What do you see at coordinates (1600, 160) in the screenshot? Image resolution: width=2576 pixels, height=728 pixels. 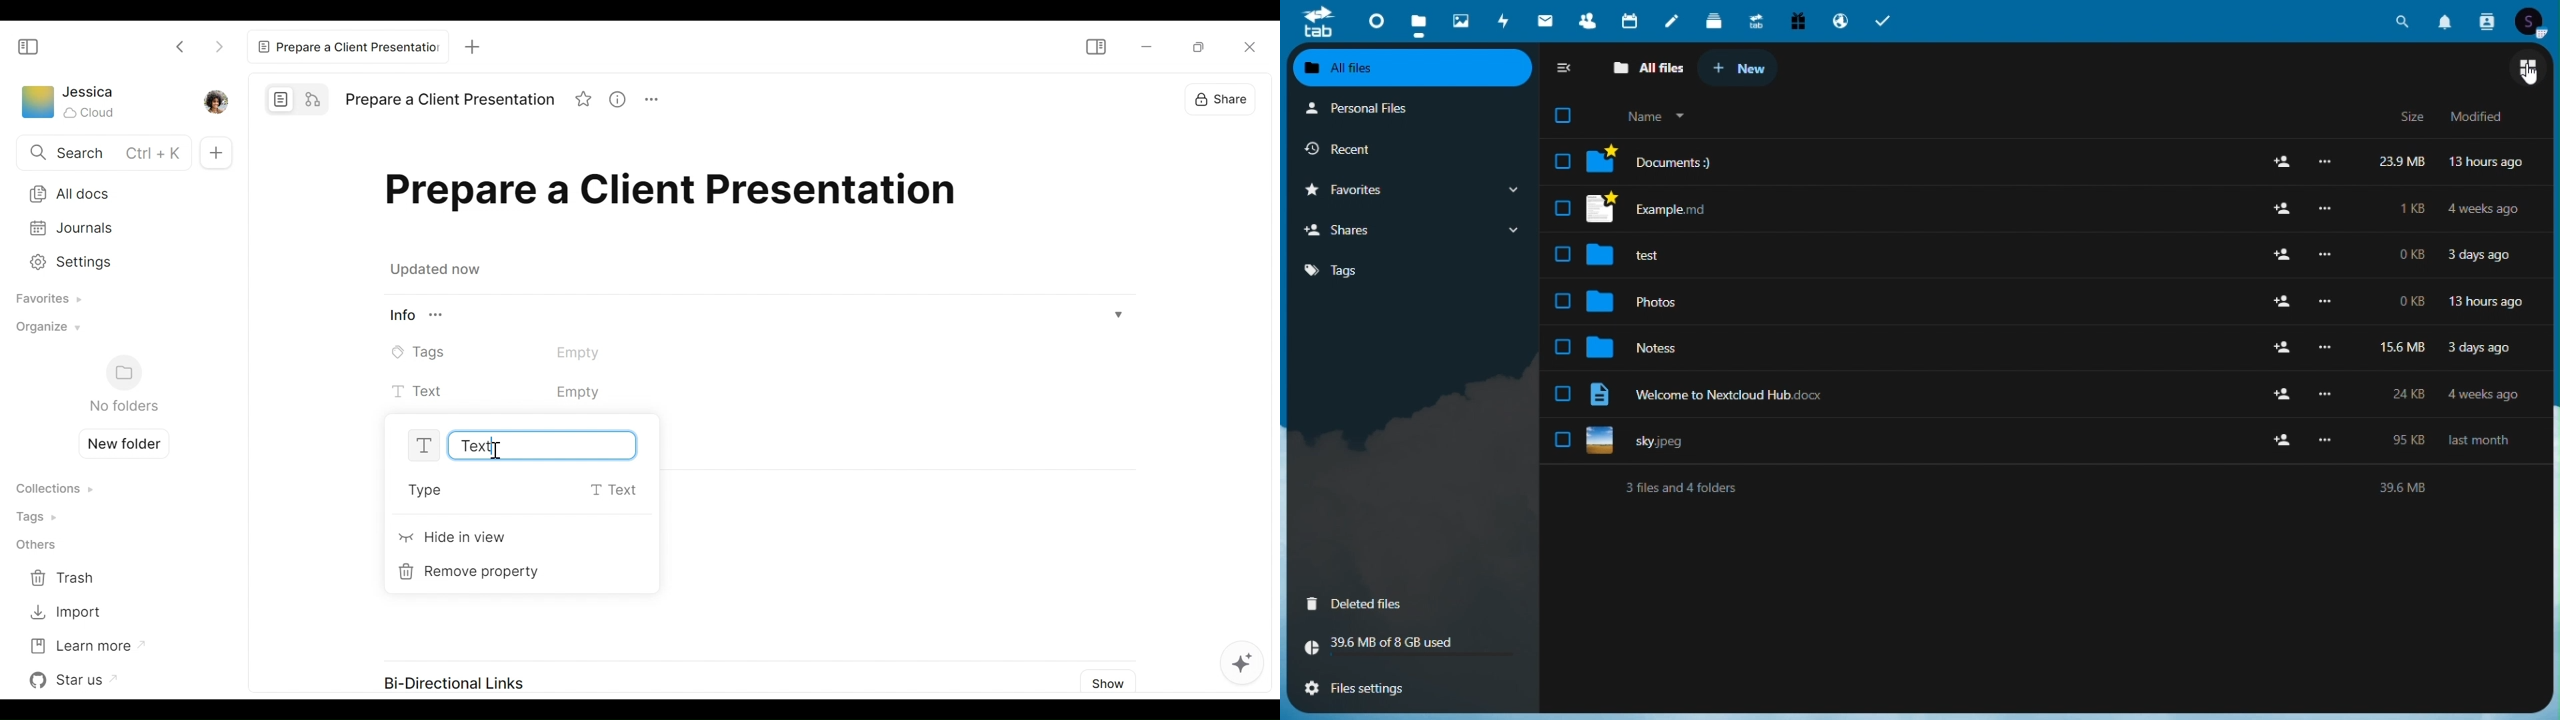 I see `folder` at bounding box center [1600, 160].